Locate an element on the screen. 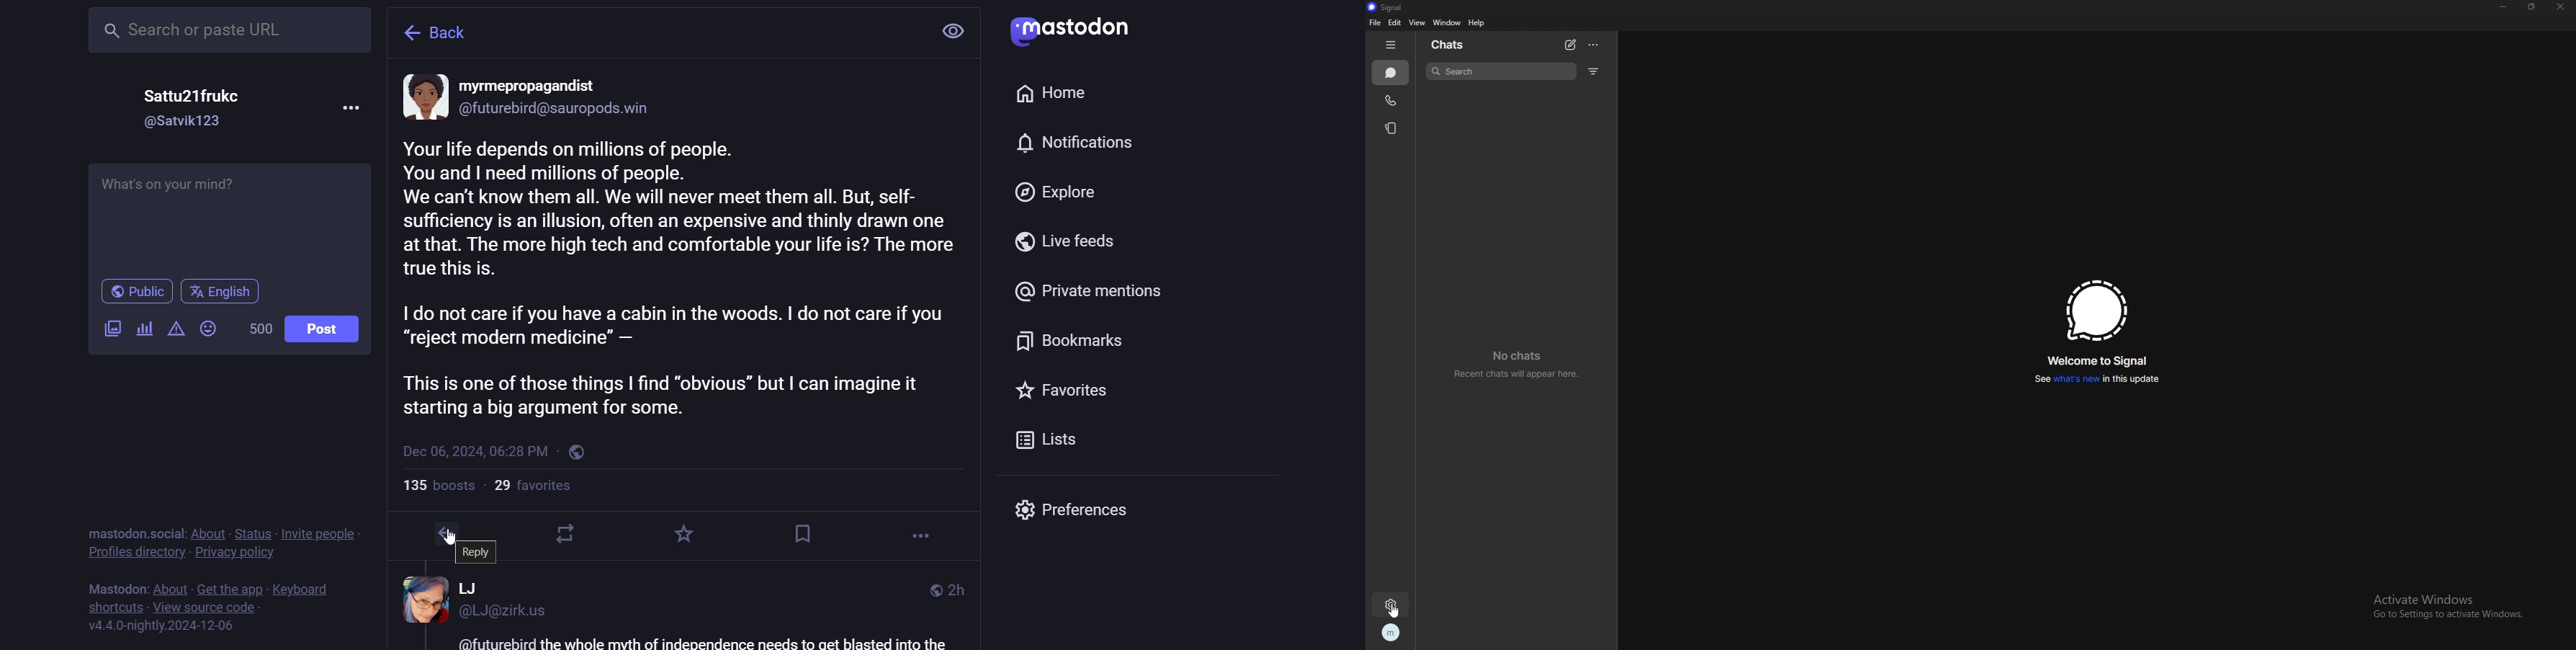 This screenshot has width=2576, height=672. boosts is located at coordinates (437, 486).